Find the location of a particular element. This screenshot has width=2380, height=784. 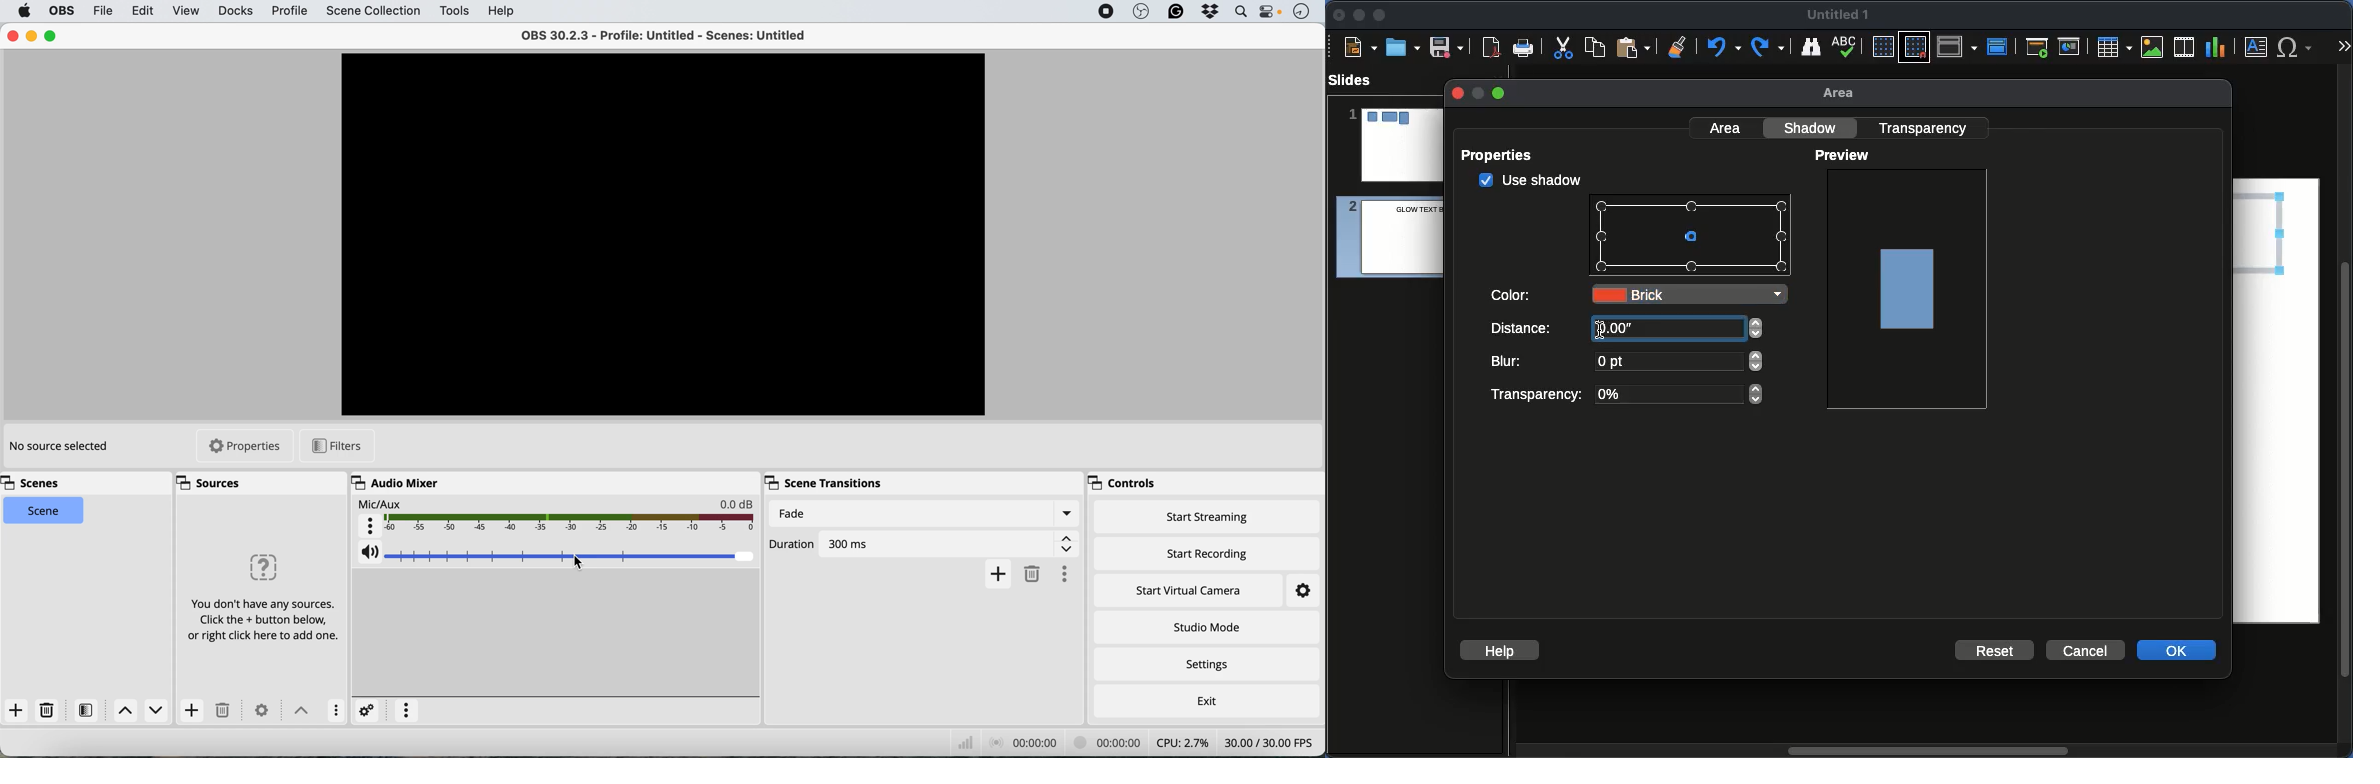

exit is located at coordinates (1209, 700).